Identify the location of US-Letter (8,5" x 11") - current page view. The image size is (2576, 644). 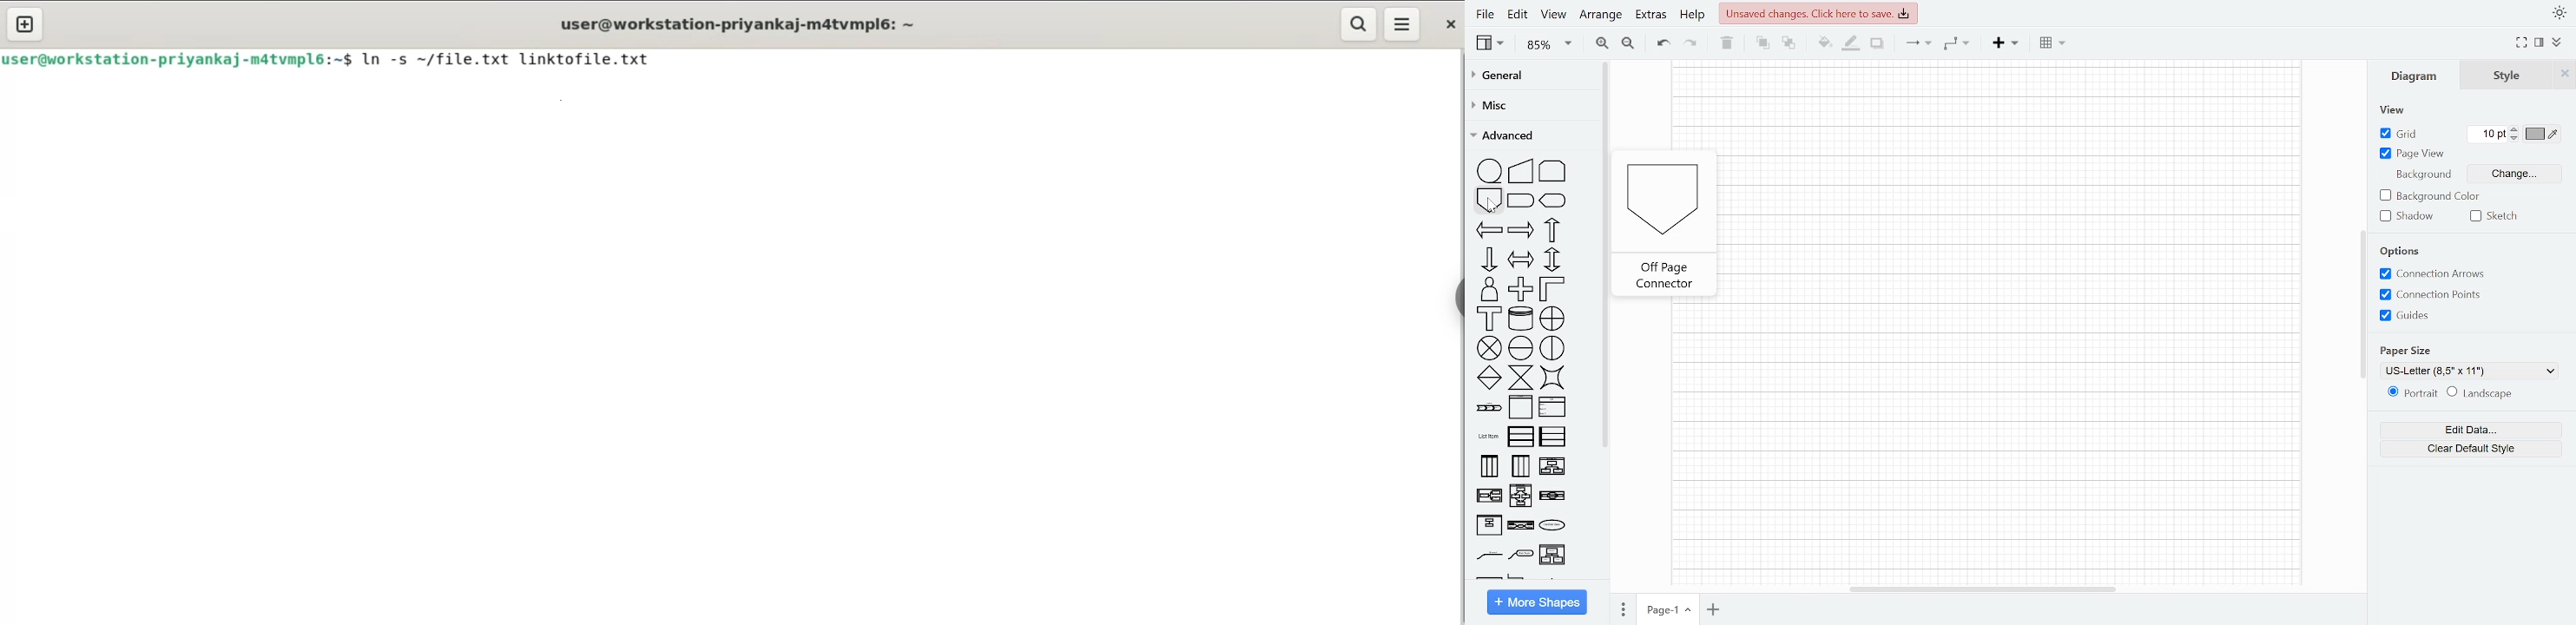
(2471, 372).